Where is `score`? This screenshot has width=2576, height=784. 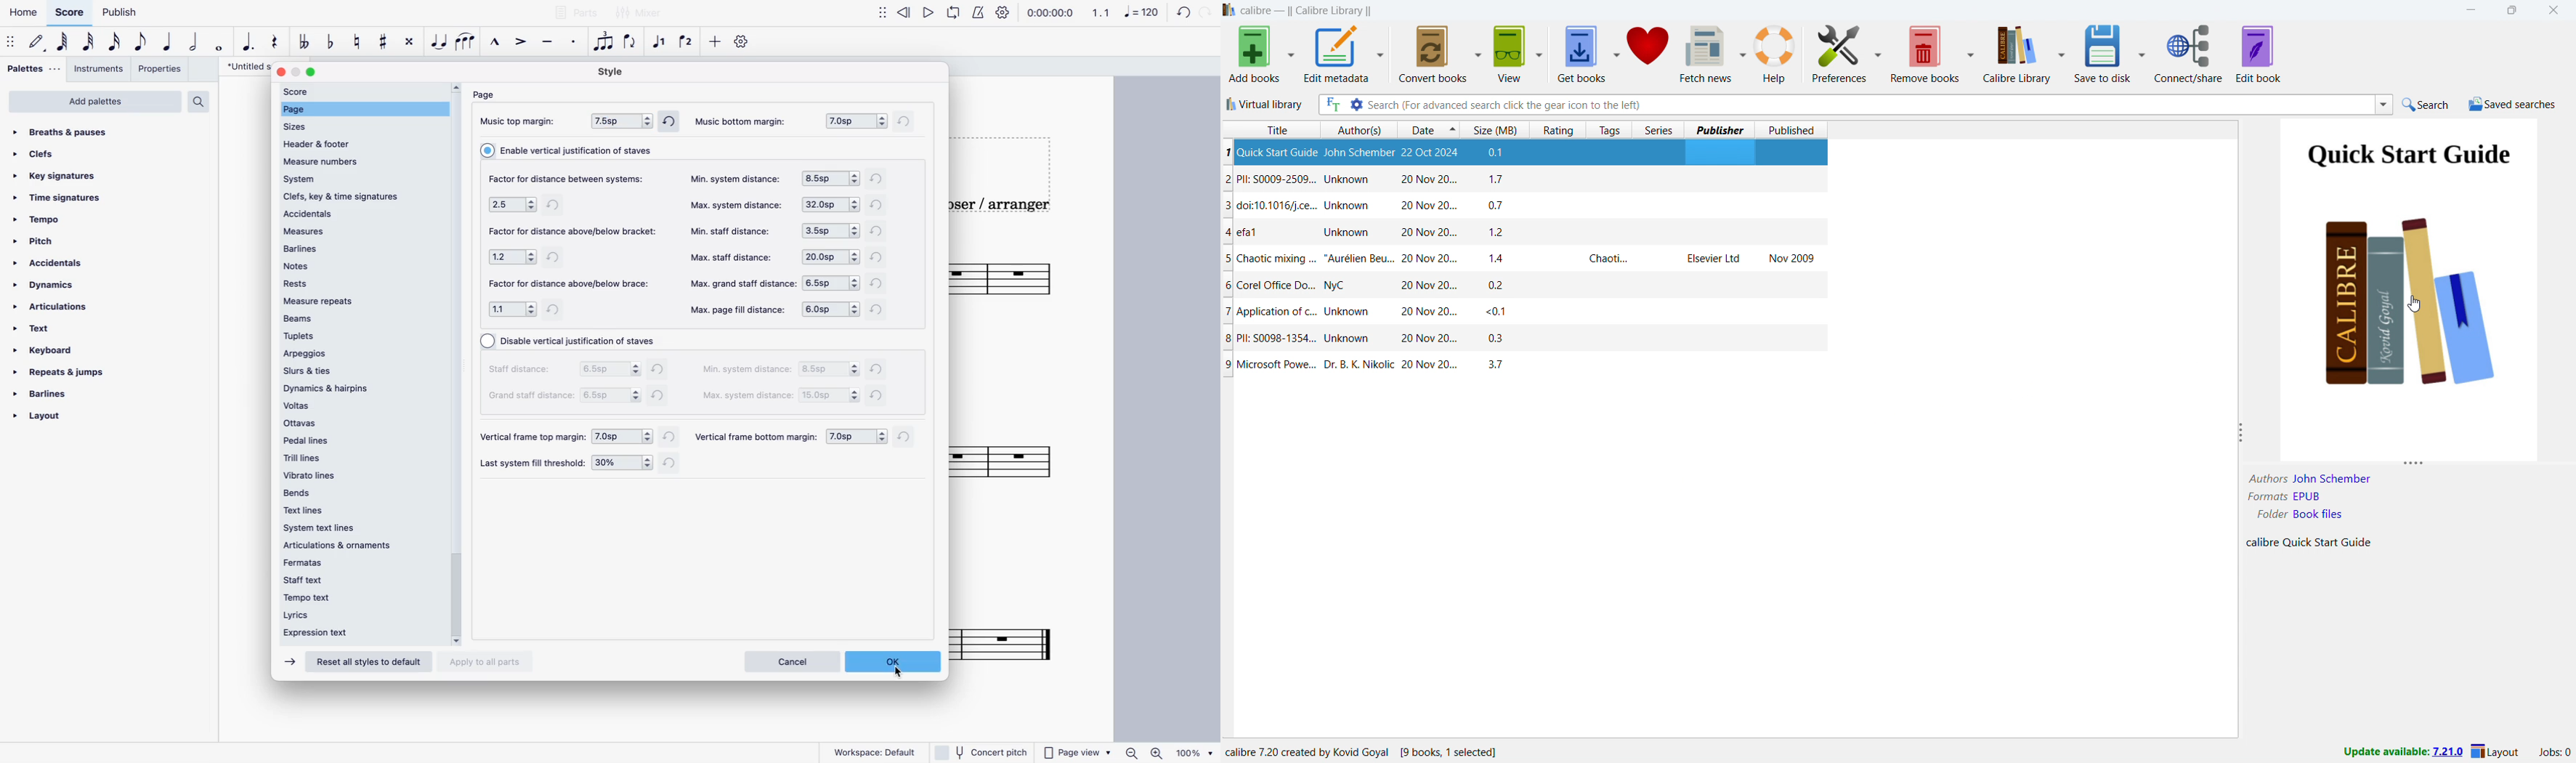
score is located at coordinates (1012, 638).